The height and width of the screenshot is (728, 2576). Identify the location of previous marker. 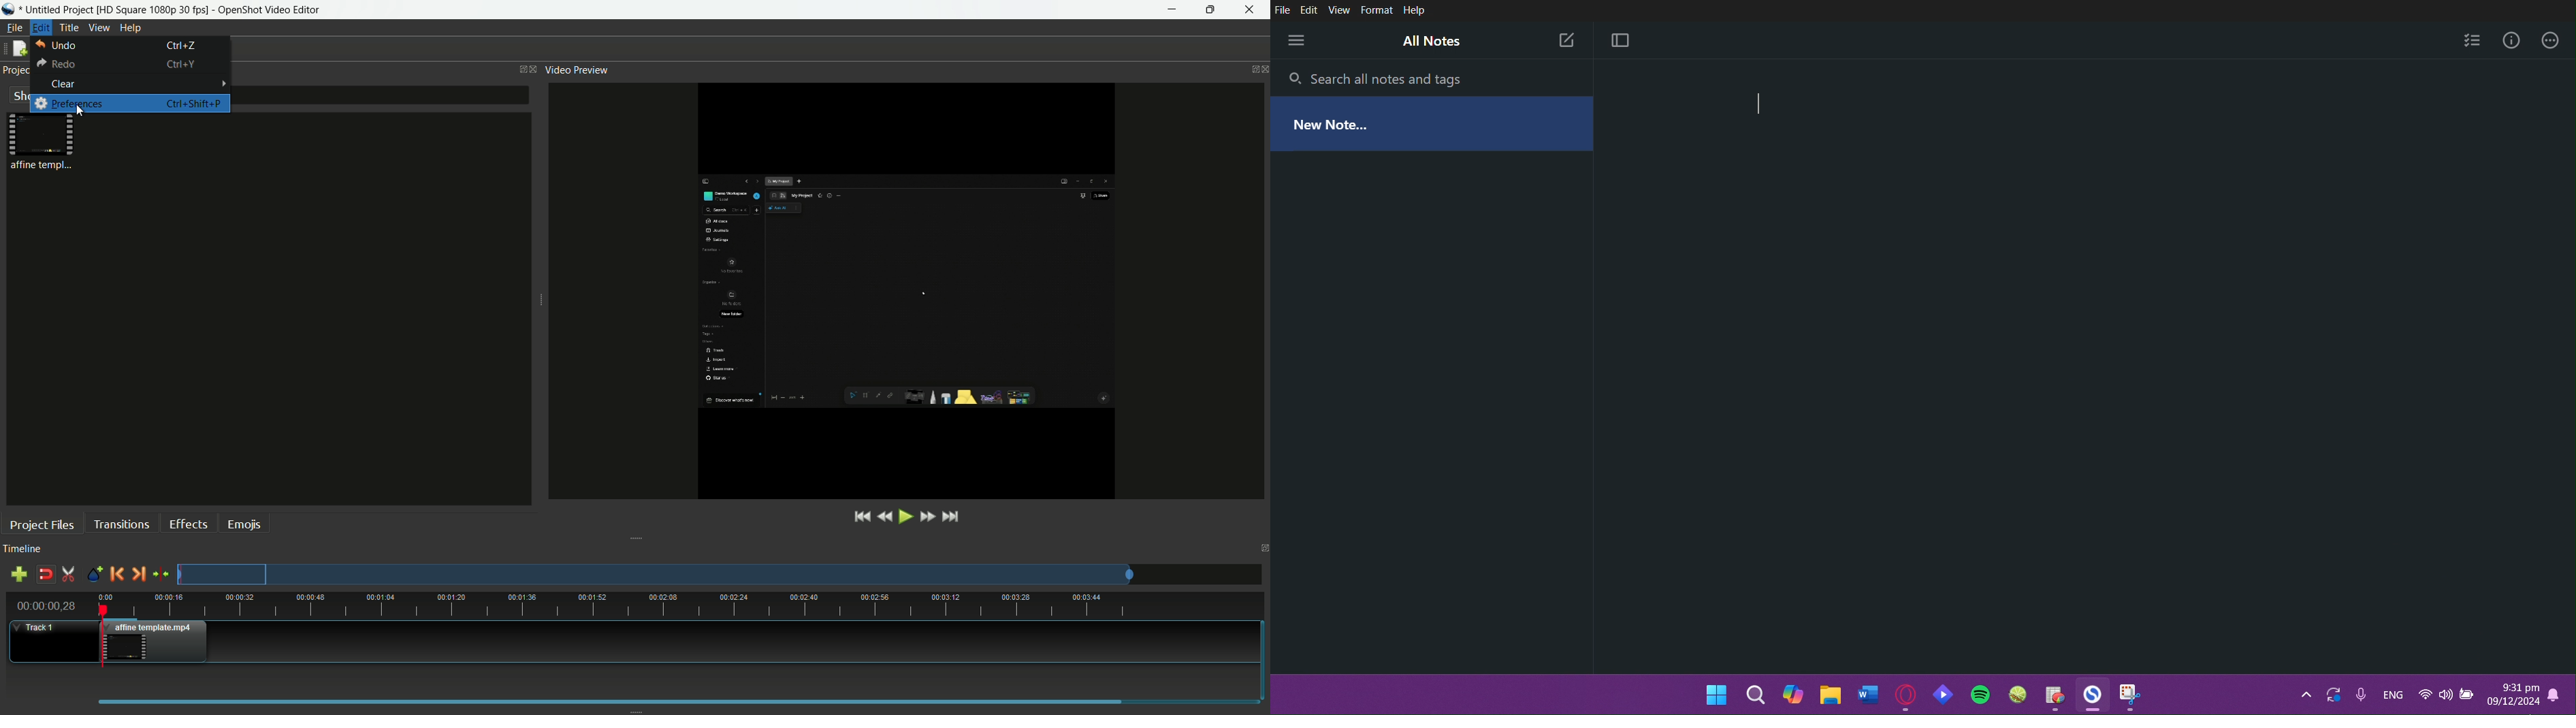
(116, 573).